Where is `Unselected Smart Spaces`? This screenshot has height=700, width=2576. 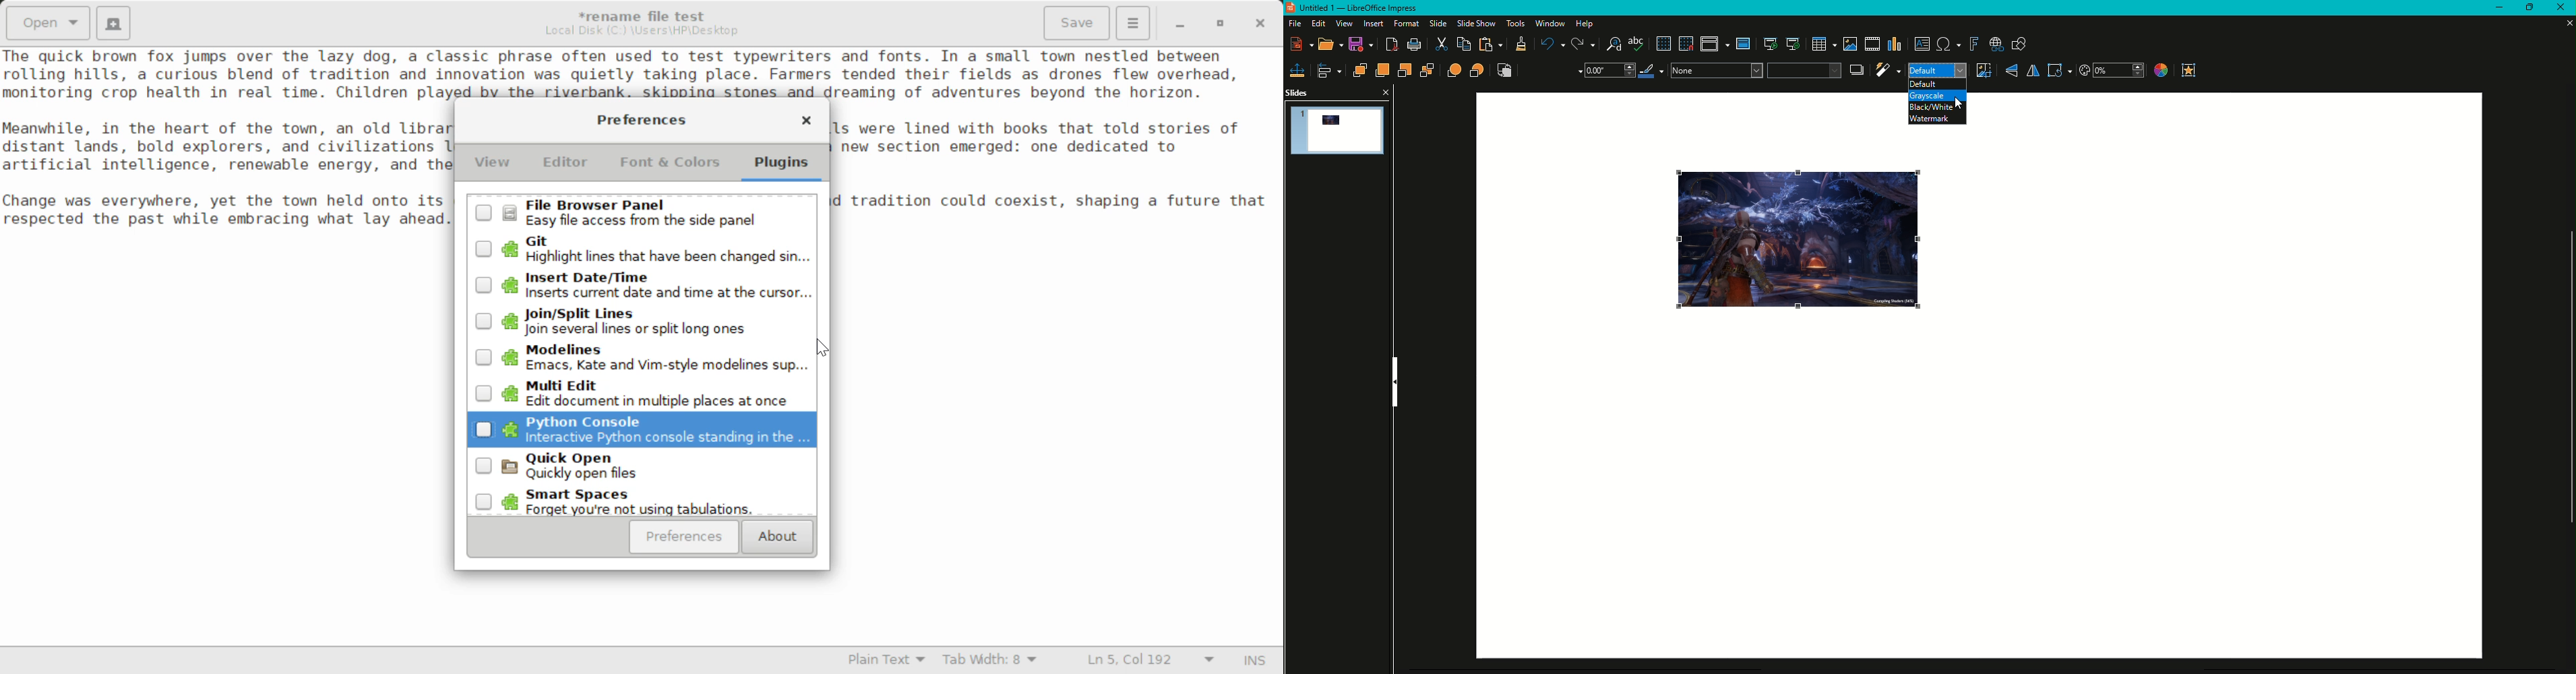
Unselected Smart Spaces is located at coordinates (641, 503).